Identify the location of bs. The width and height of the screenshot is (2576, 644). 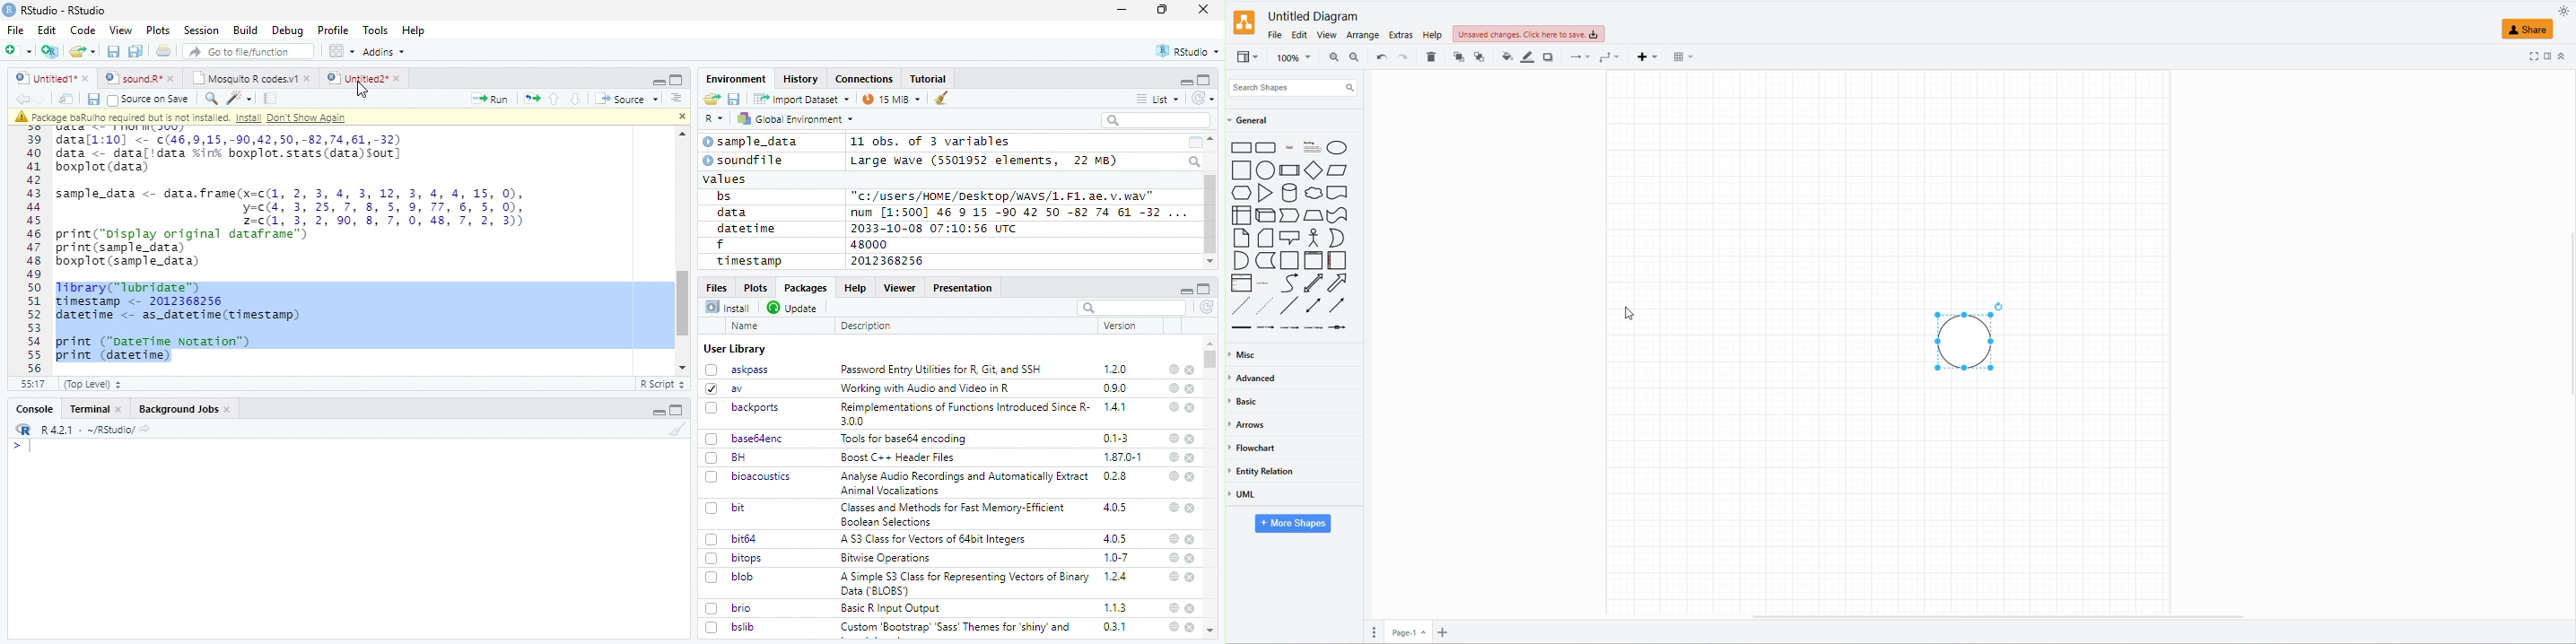
(724, 196).